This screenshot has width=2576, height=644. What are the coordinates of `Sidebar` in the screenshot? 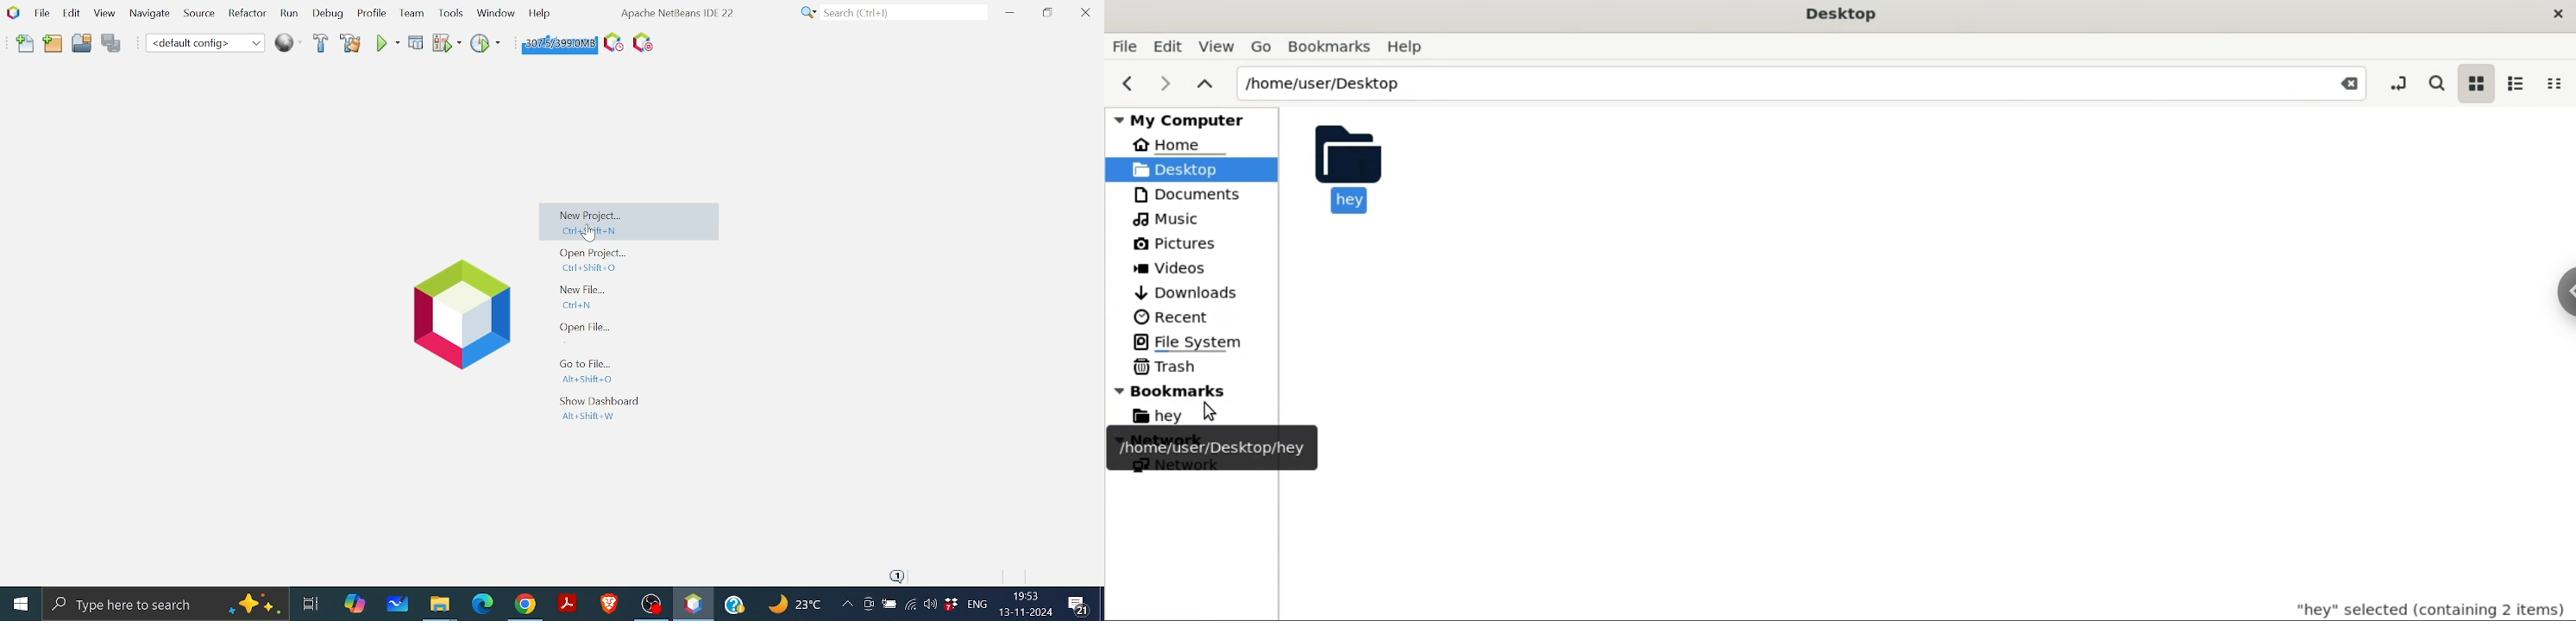 It's located at (2557, 306).